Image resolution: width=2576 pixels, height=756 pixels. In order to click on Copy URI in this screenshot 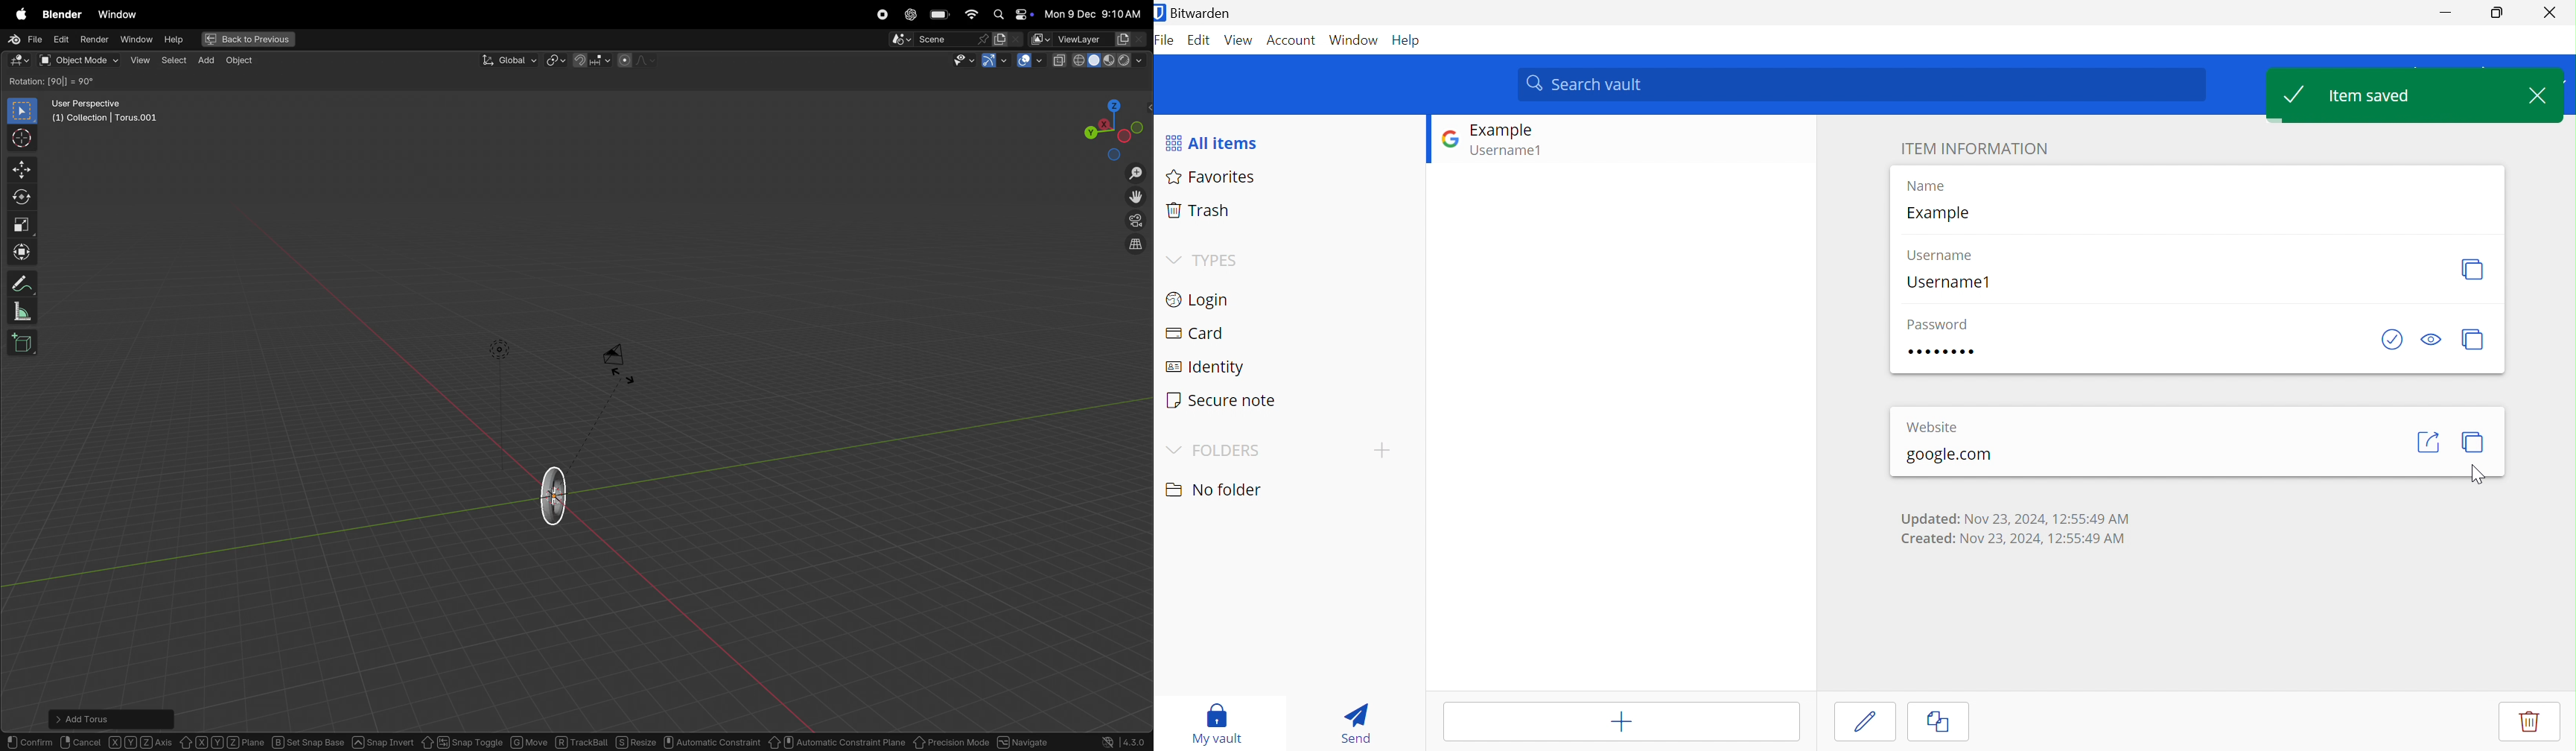, I will do `click(2476, 443)`.